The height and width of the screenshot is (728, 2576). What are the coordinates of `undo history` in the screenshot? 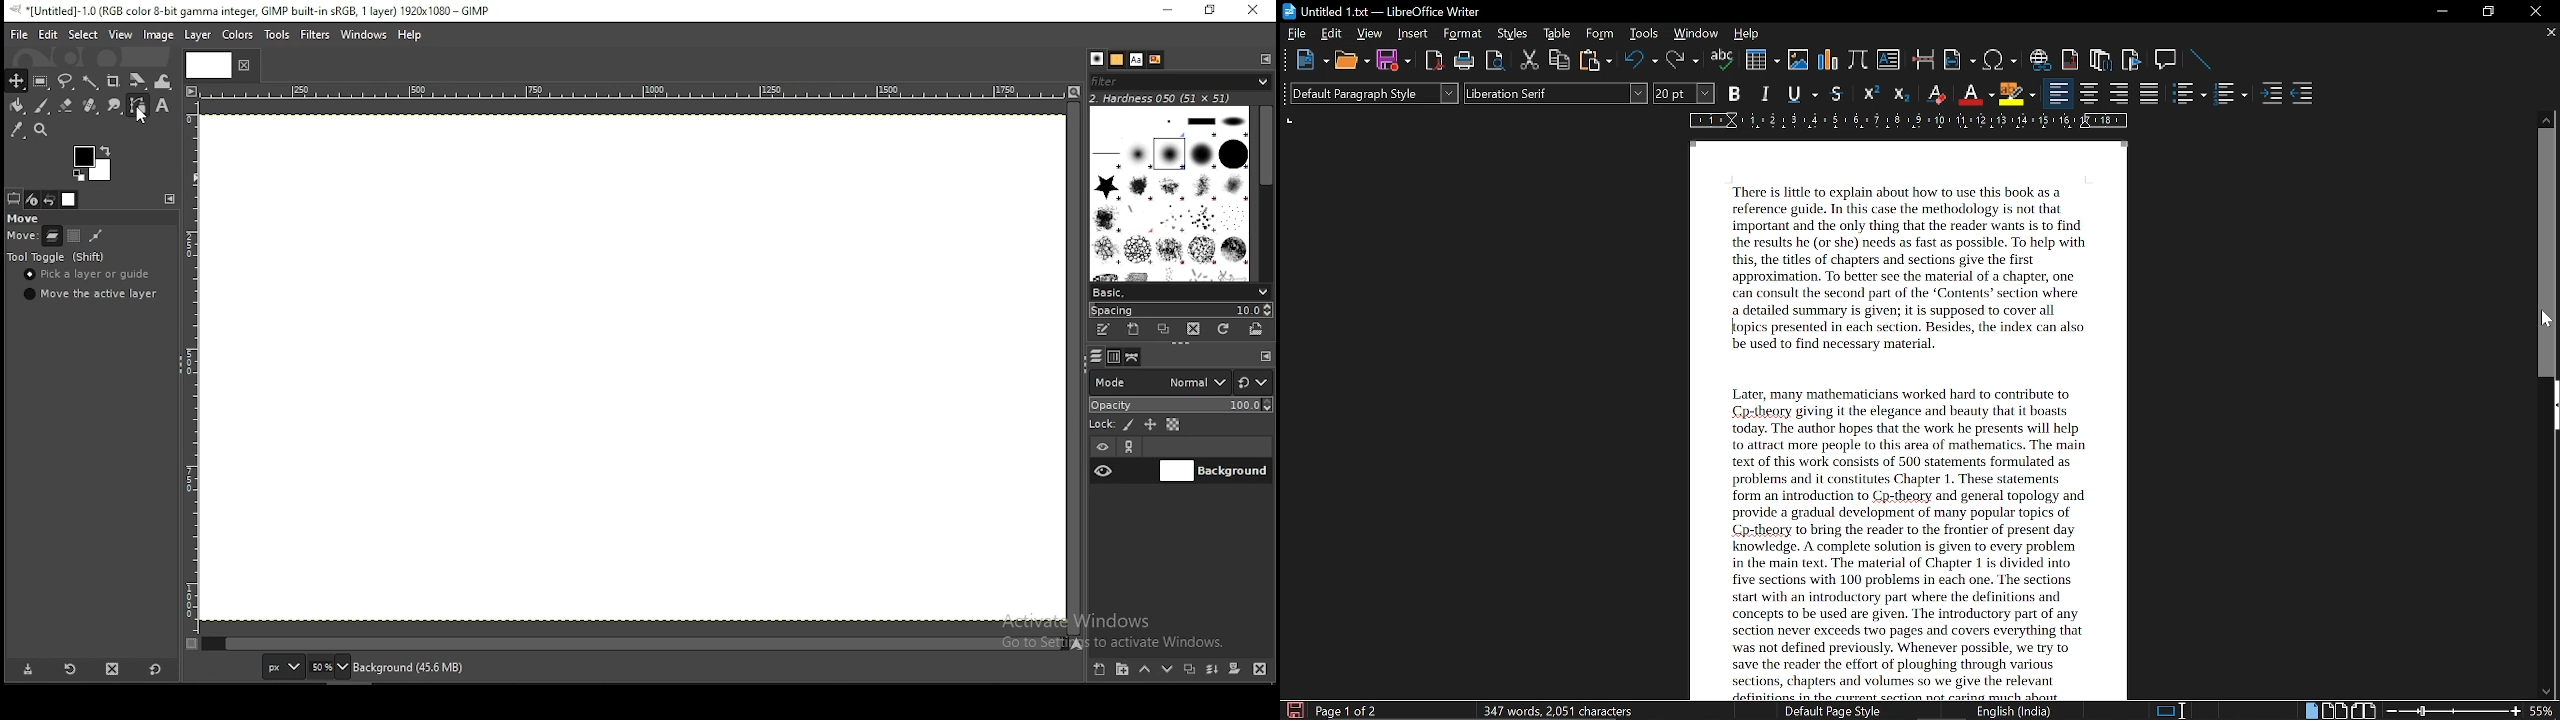 It's located at (50, 199).